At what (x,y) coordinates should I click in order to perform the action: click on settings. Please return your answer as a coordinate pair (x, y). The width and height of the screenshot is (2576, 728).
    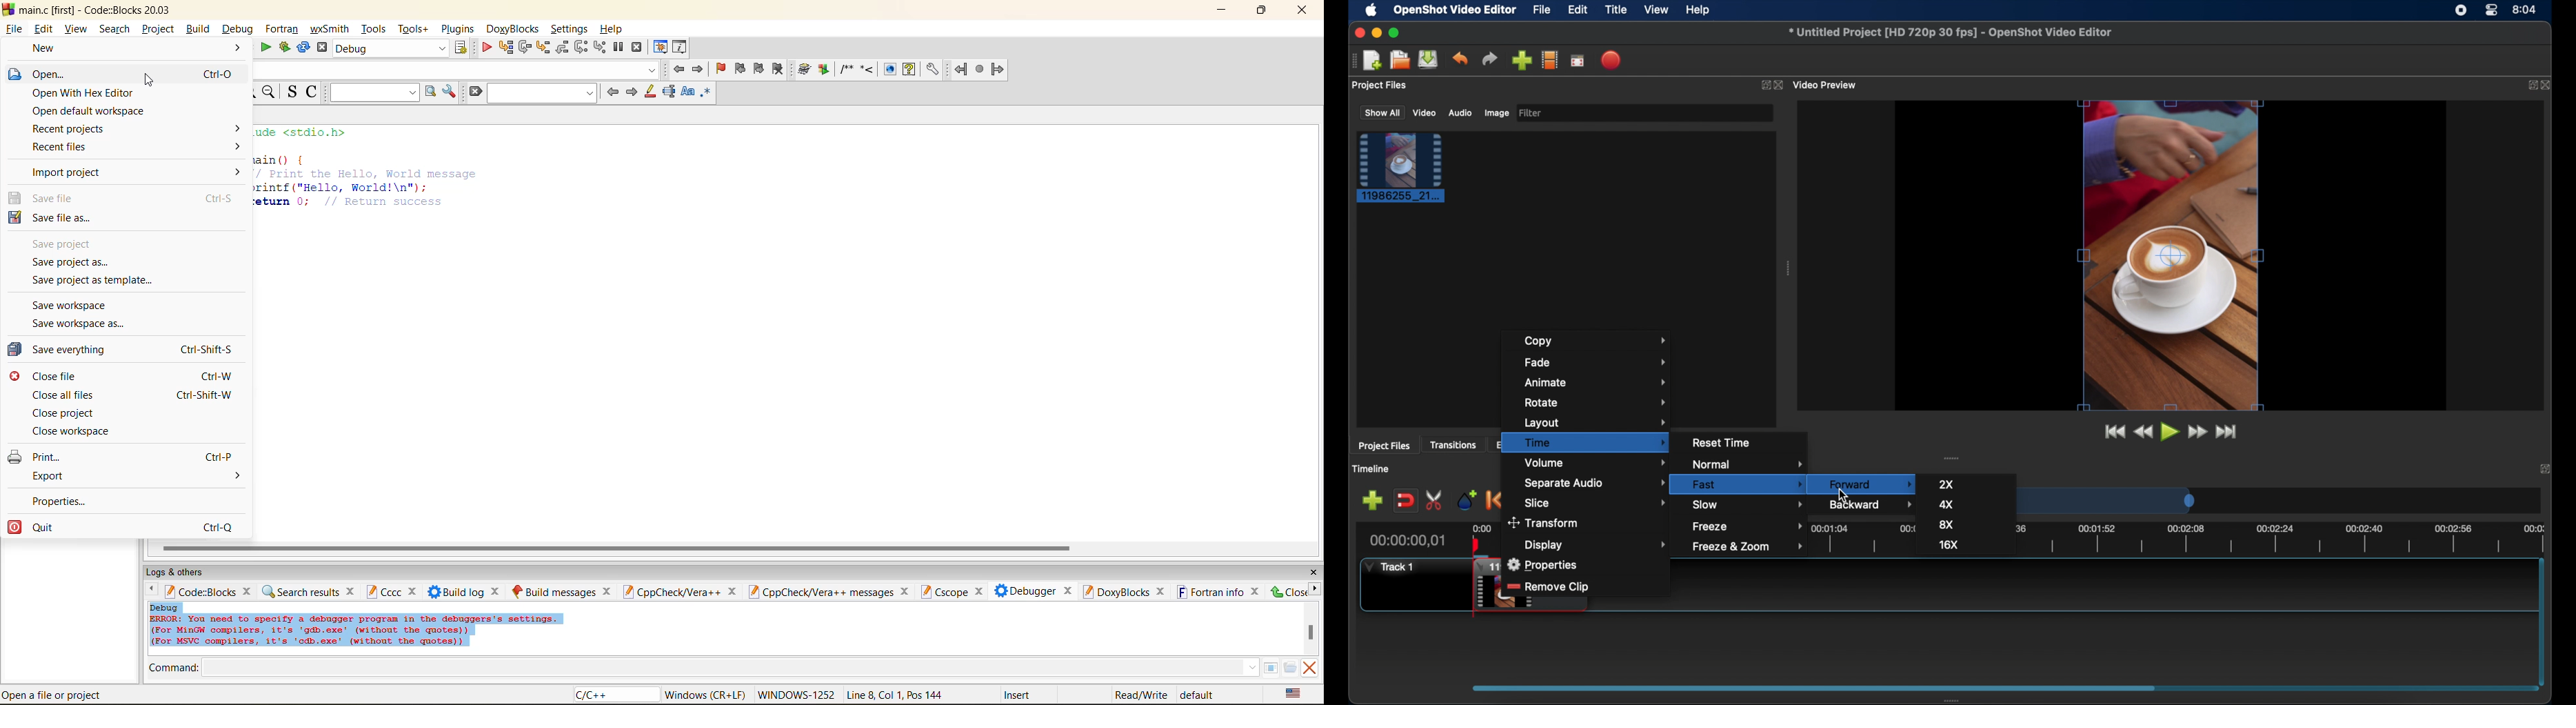
    Looking at the image, I should click on (932, 70).